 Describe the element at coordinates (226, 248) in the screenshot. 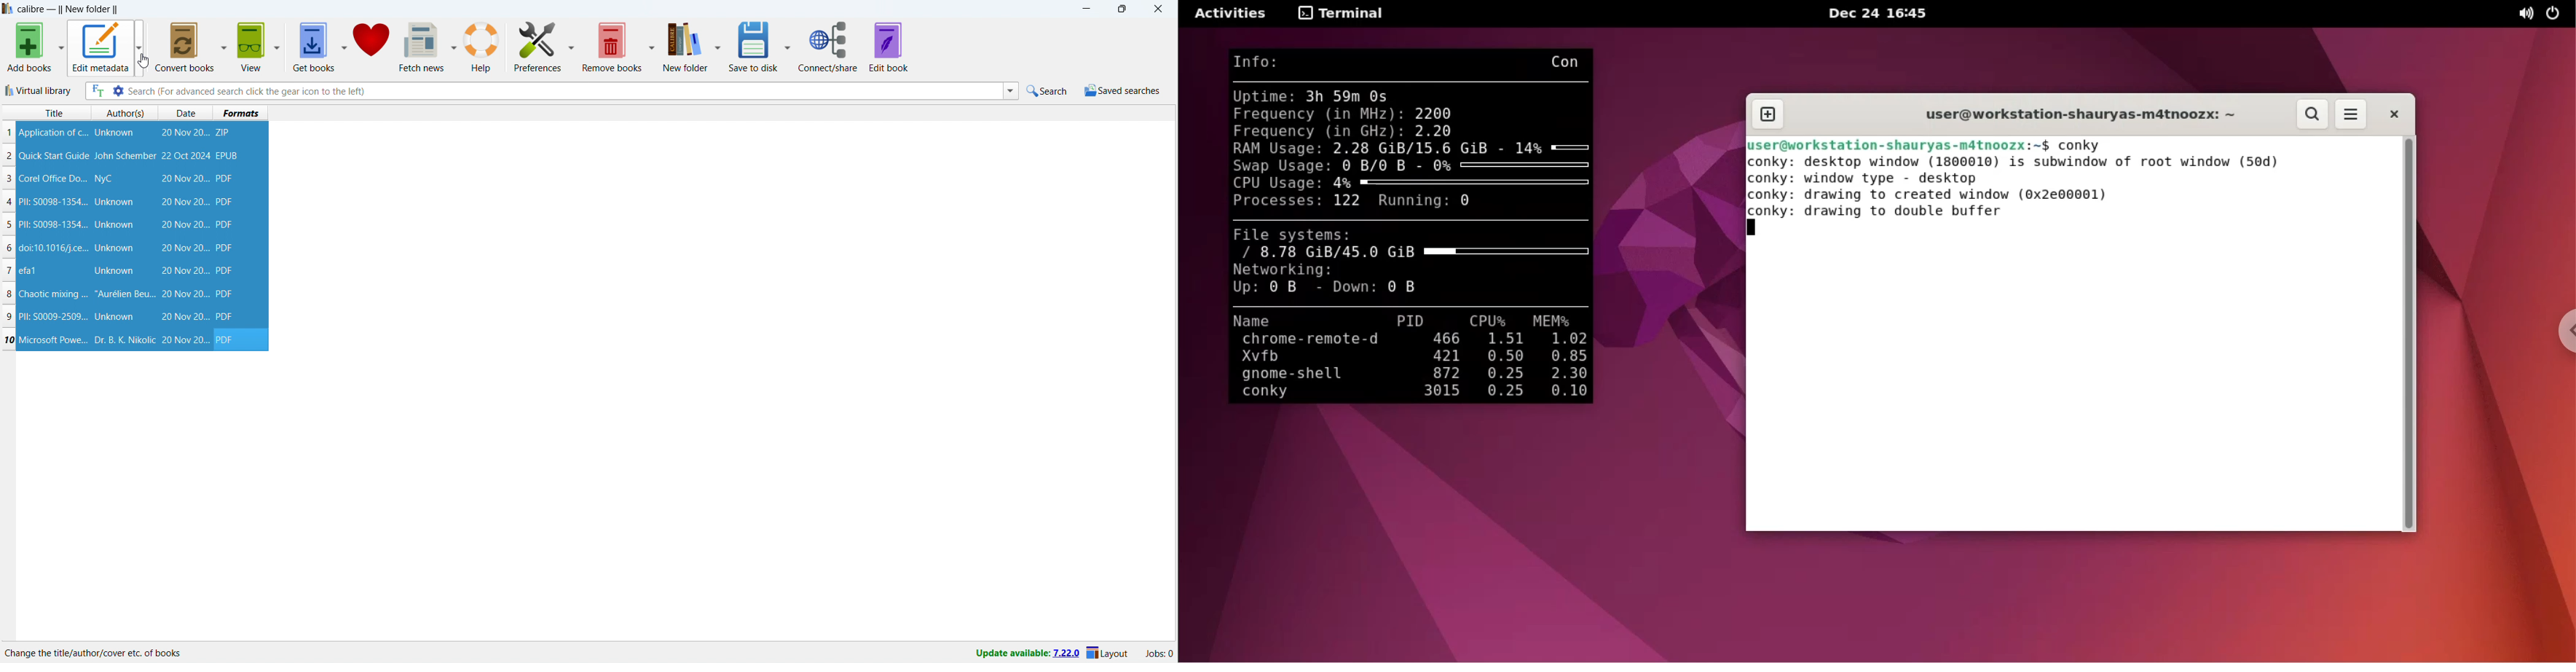

I see `PDF` at that location.